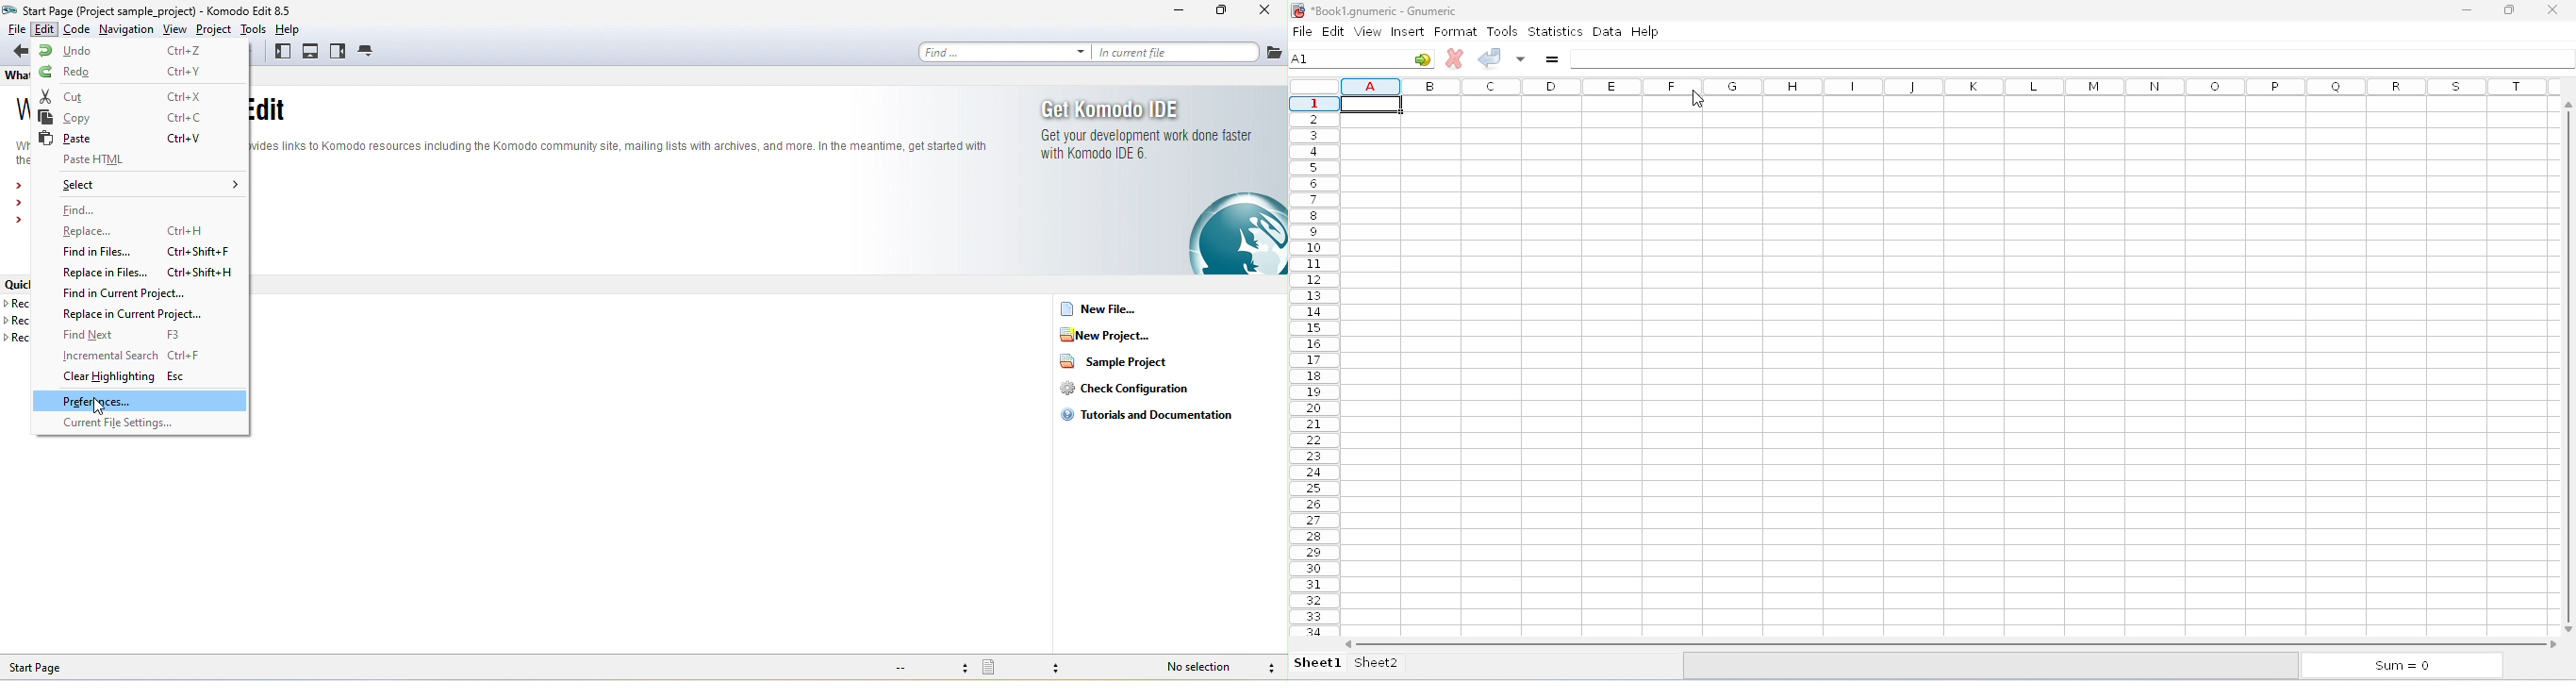  What do you see at coordinates (1502, 32) in the screenshot?
I see `tools` at bounding box center [1502, 32].